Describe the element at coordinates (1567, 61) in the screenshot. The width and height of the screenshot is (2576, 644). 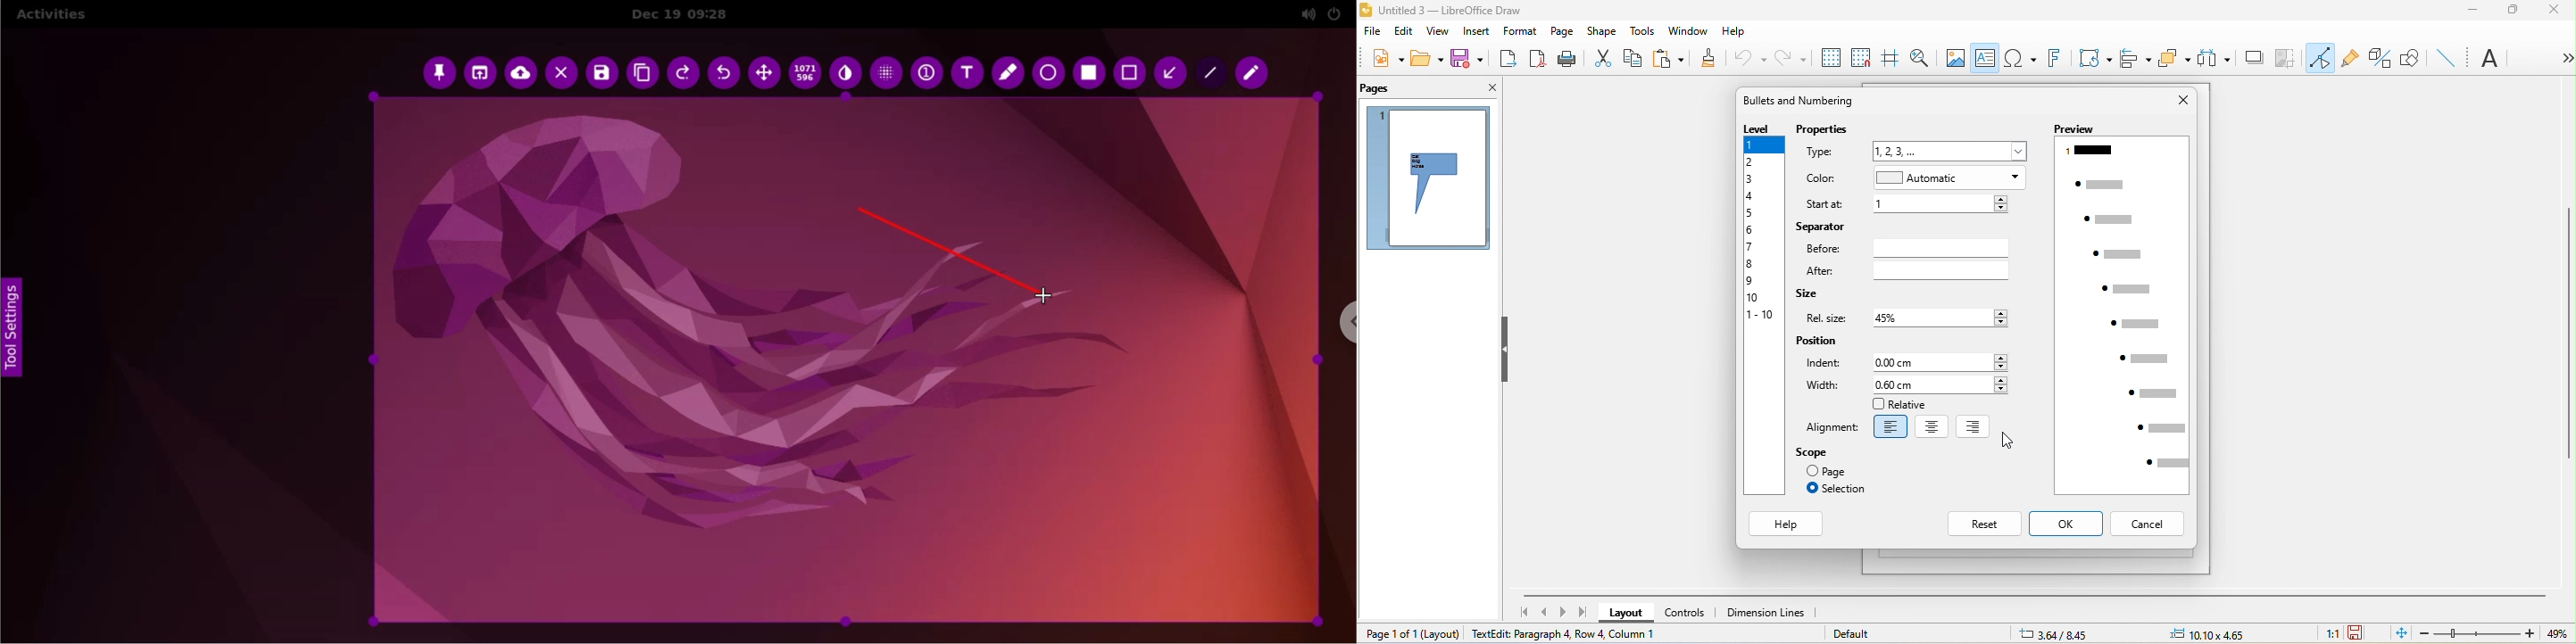
I see `print` at that location.